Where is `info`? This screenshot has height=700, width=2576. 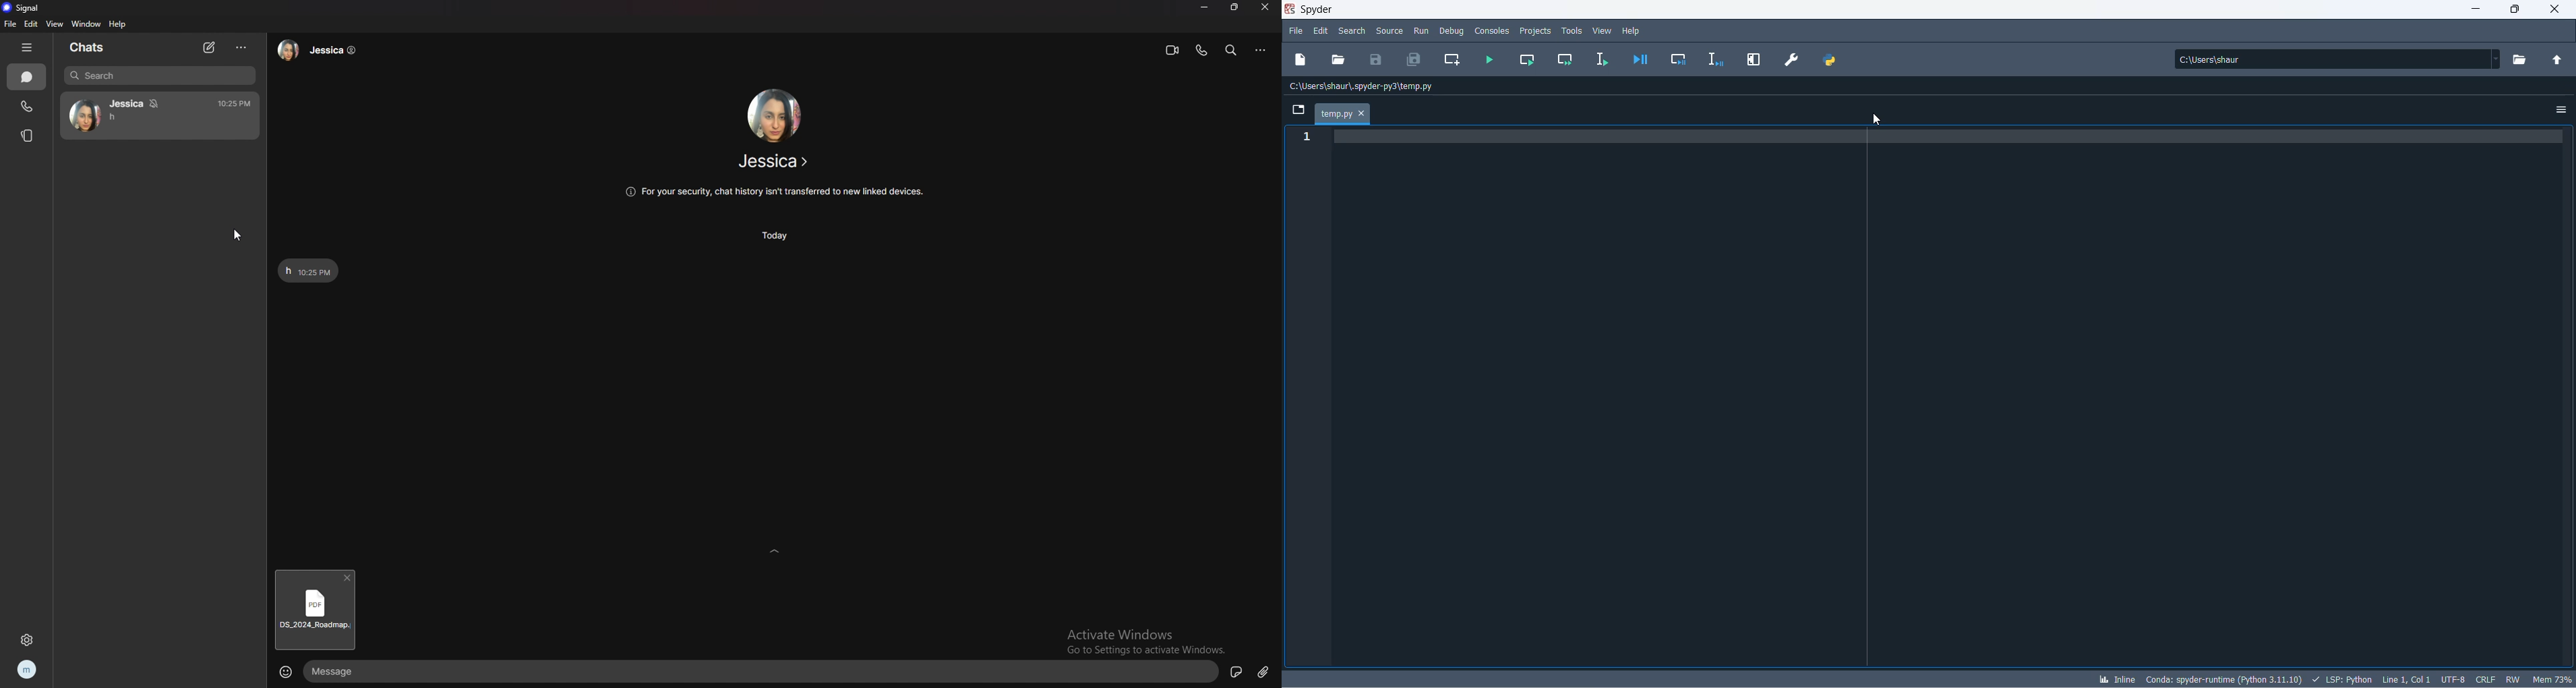 info is located at coordinates (773, 192).